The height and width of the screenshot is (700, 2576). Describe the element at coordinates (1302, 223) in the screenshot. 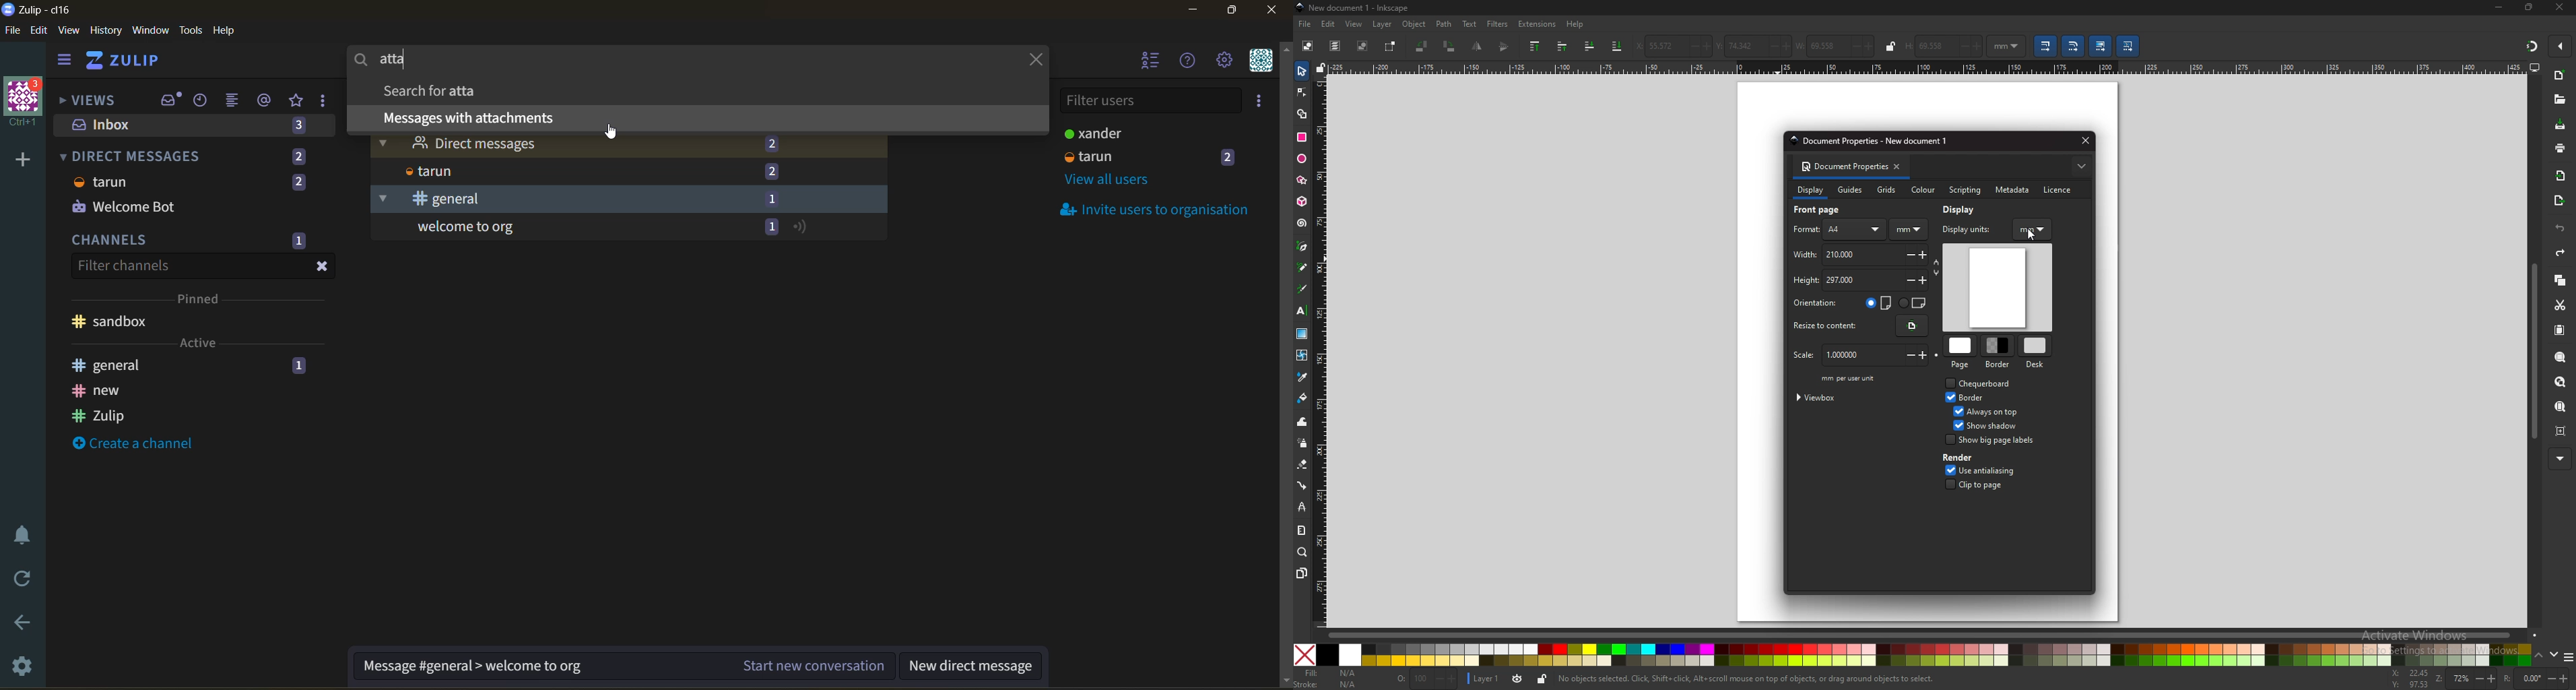

I see `spiral` at that location.